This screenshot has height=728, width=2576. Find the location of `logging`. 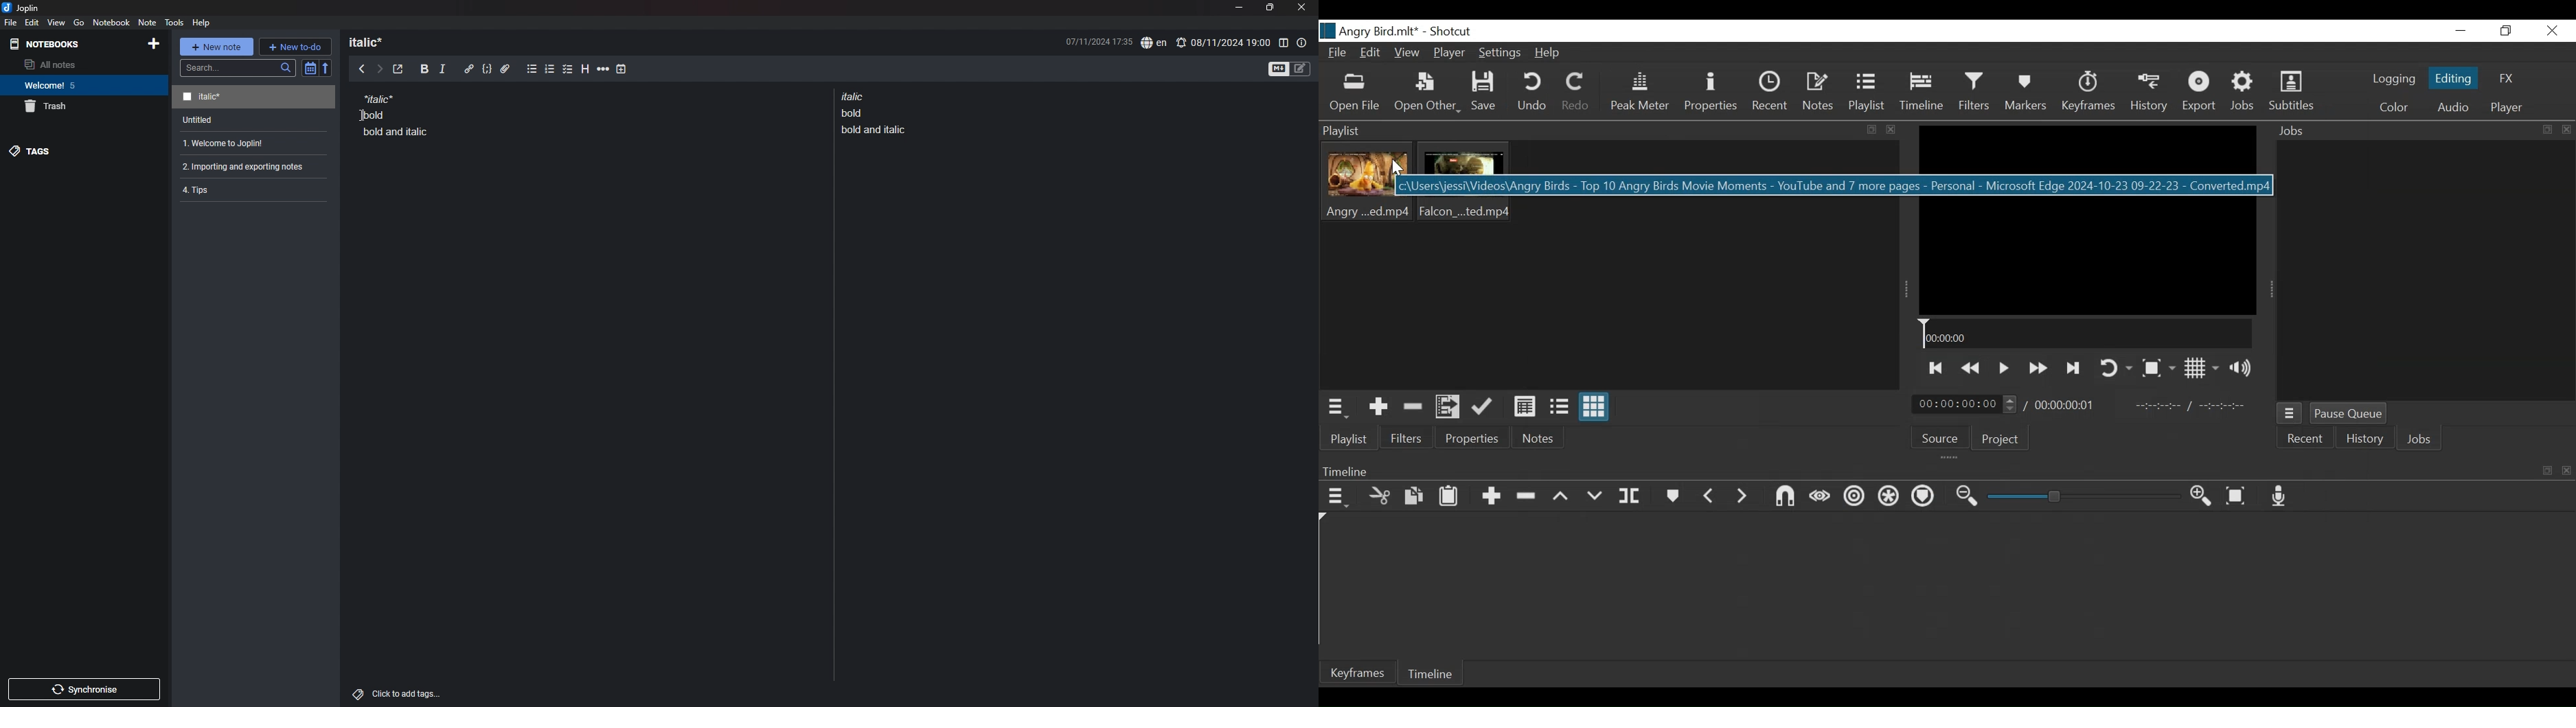

logging is located at coordinates (2394, 80).